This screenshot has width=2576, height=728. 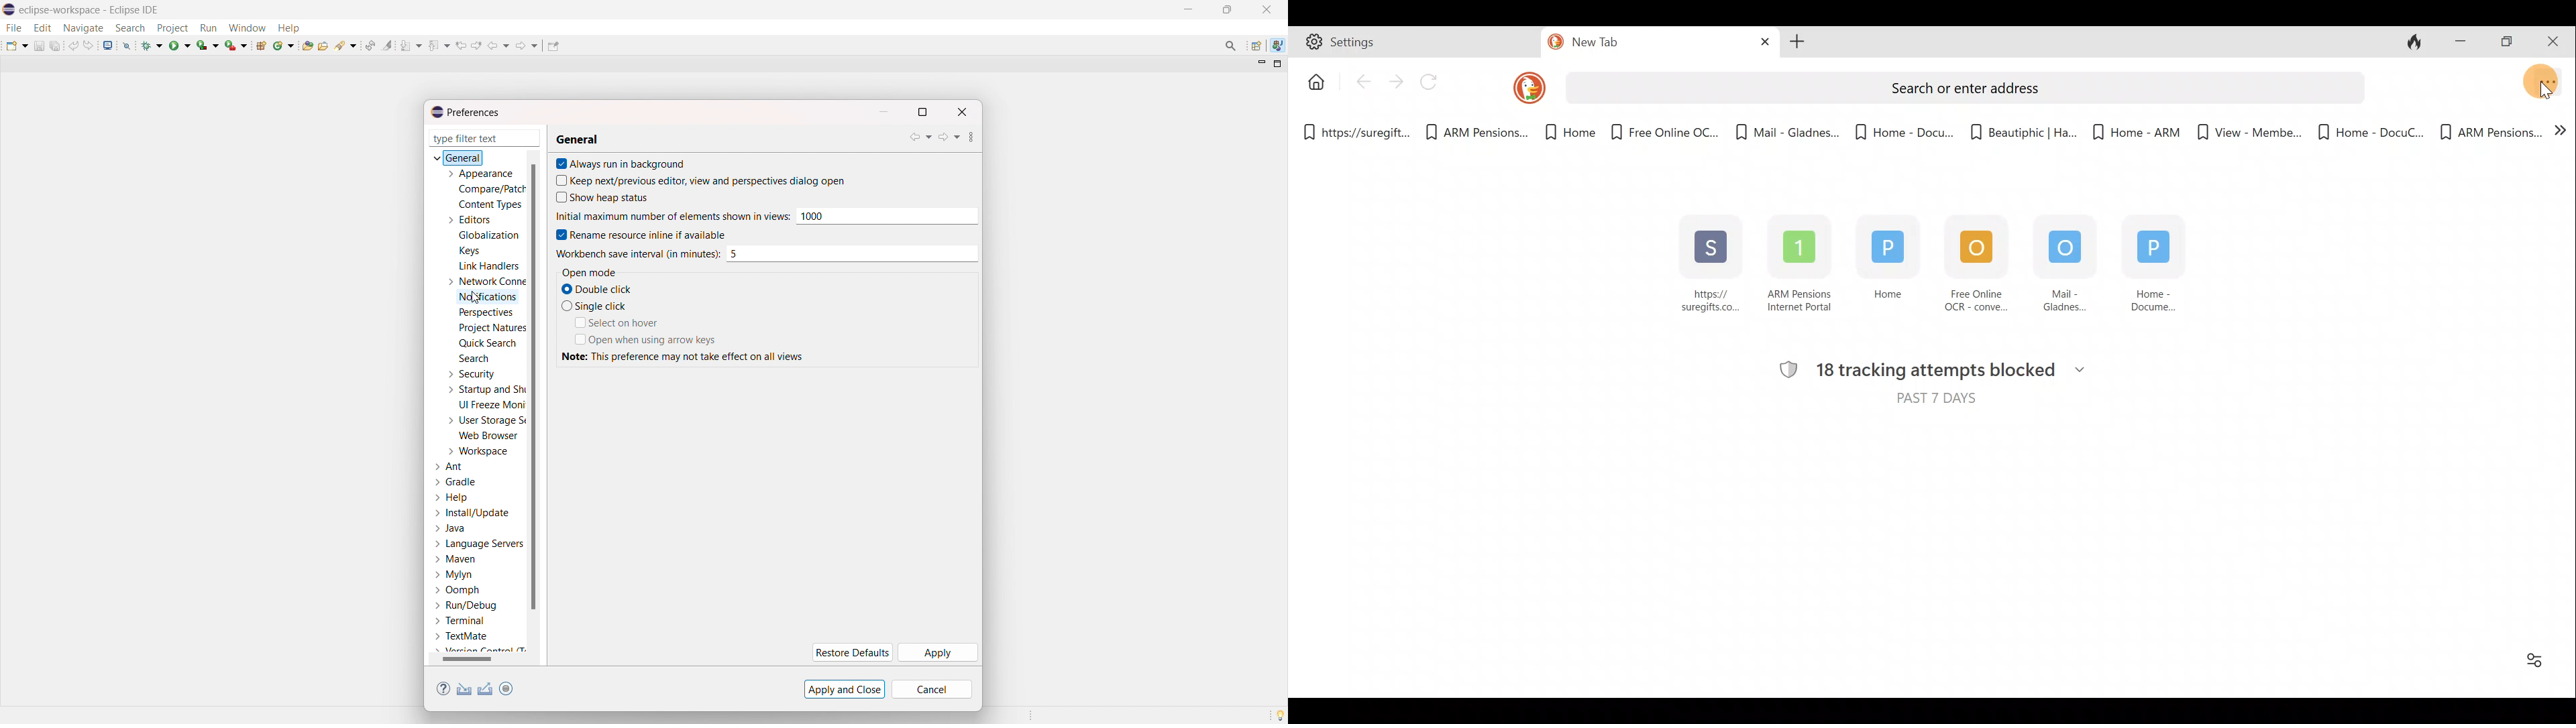 I want to click on Checkbox, so click(x=558, y=180).